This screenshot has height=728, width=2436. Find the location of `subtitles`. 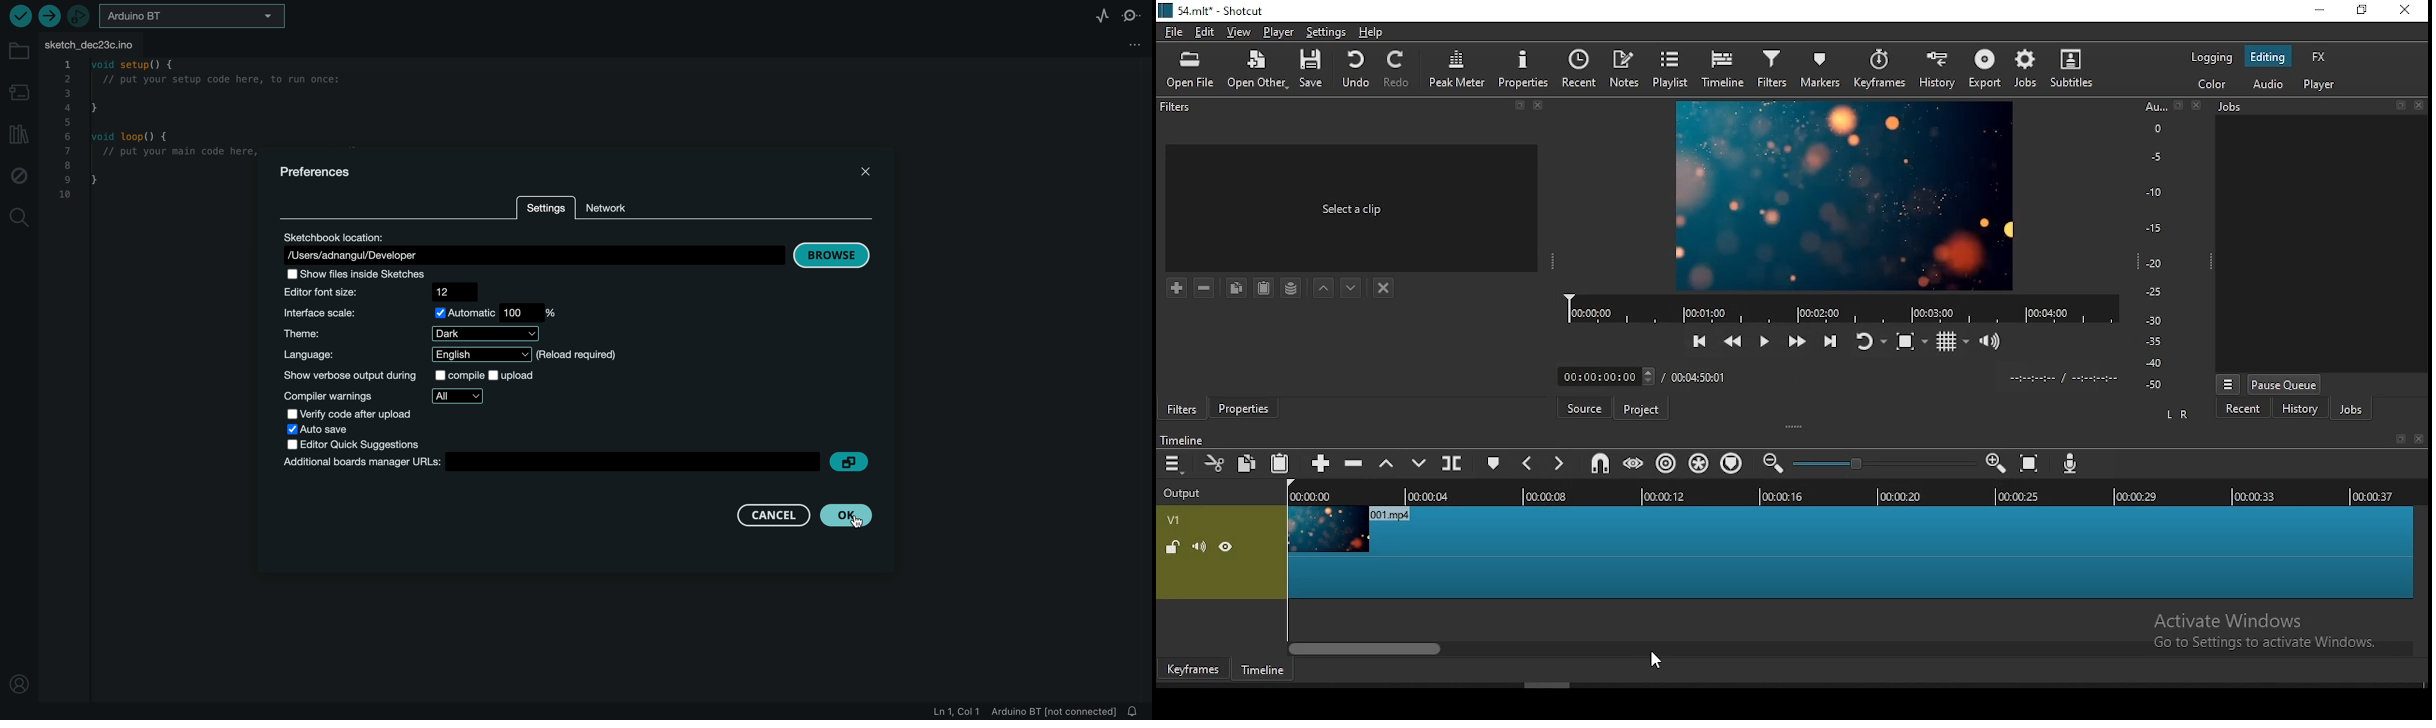

subtitles is located at coordinates (2076, 70).